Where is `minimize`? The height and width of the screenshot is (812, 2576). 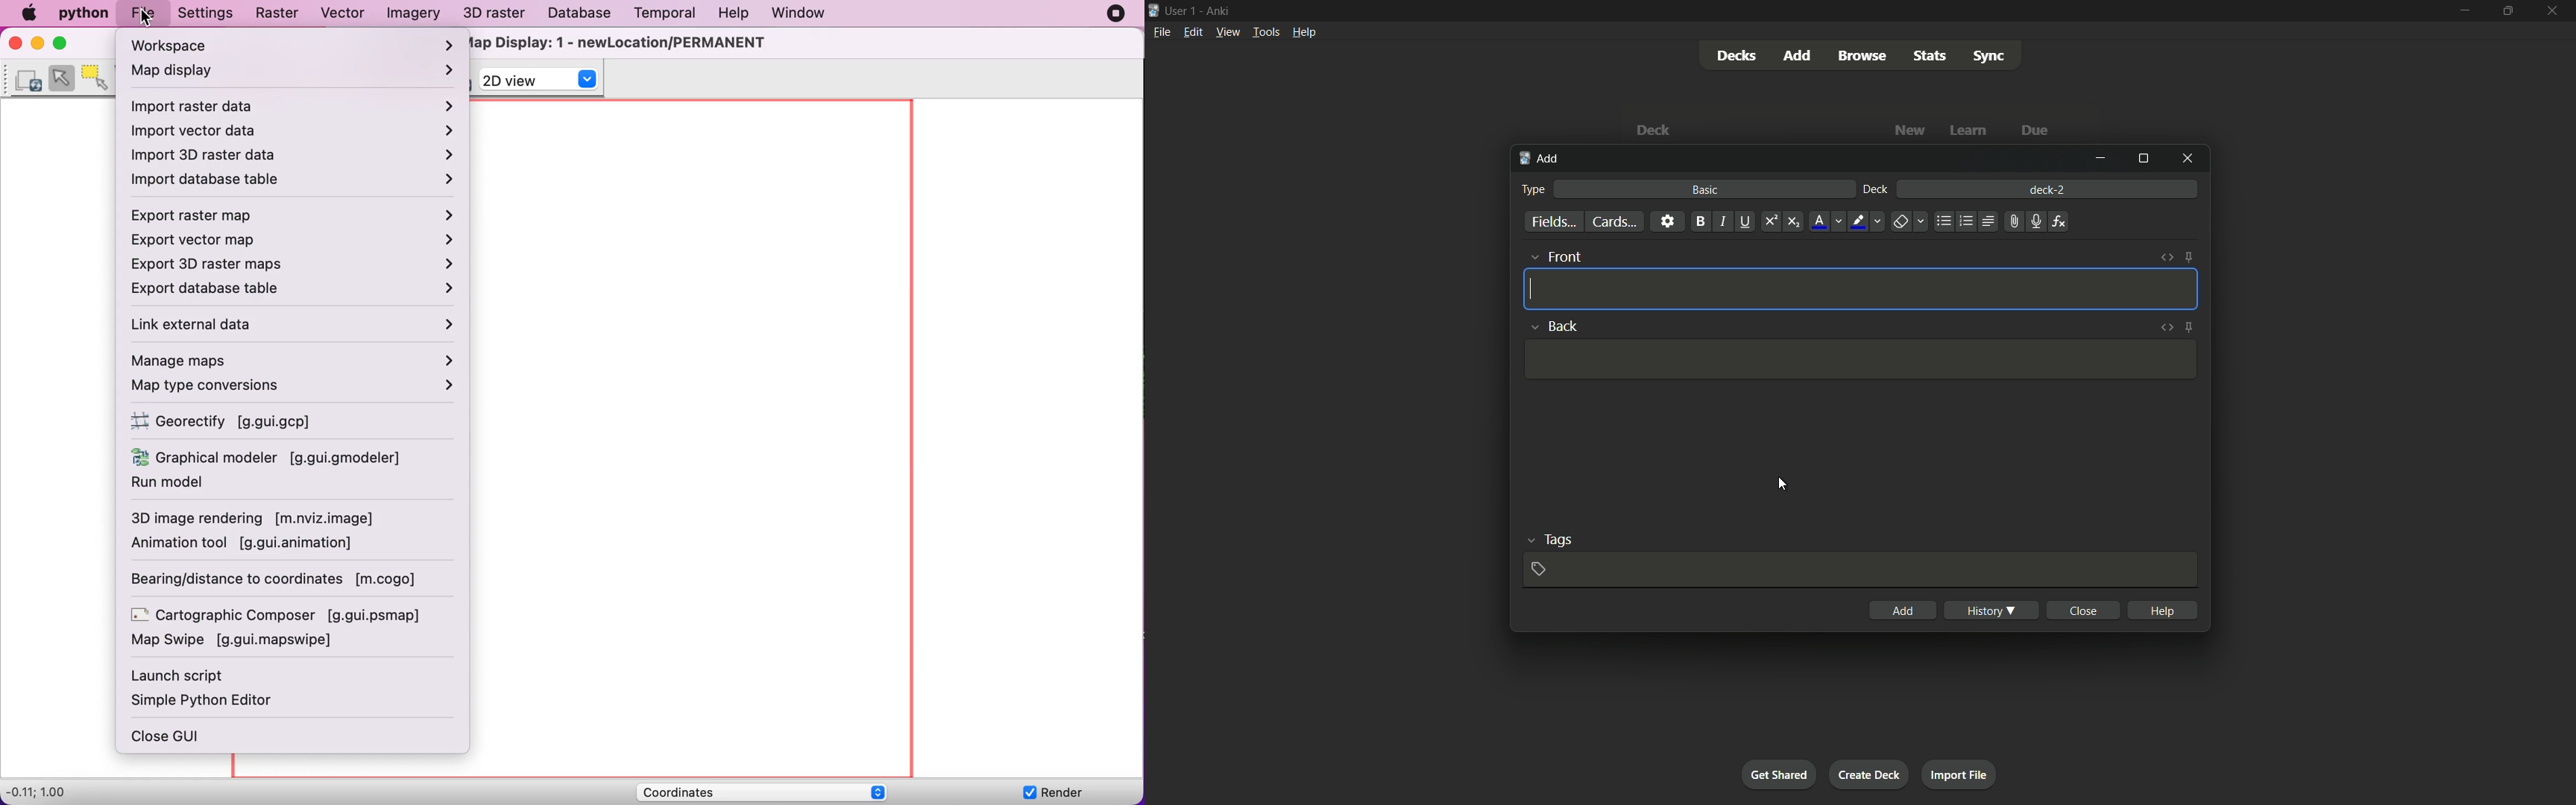 minimize is located at coordinates (2466, 10).